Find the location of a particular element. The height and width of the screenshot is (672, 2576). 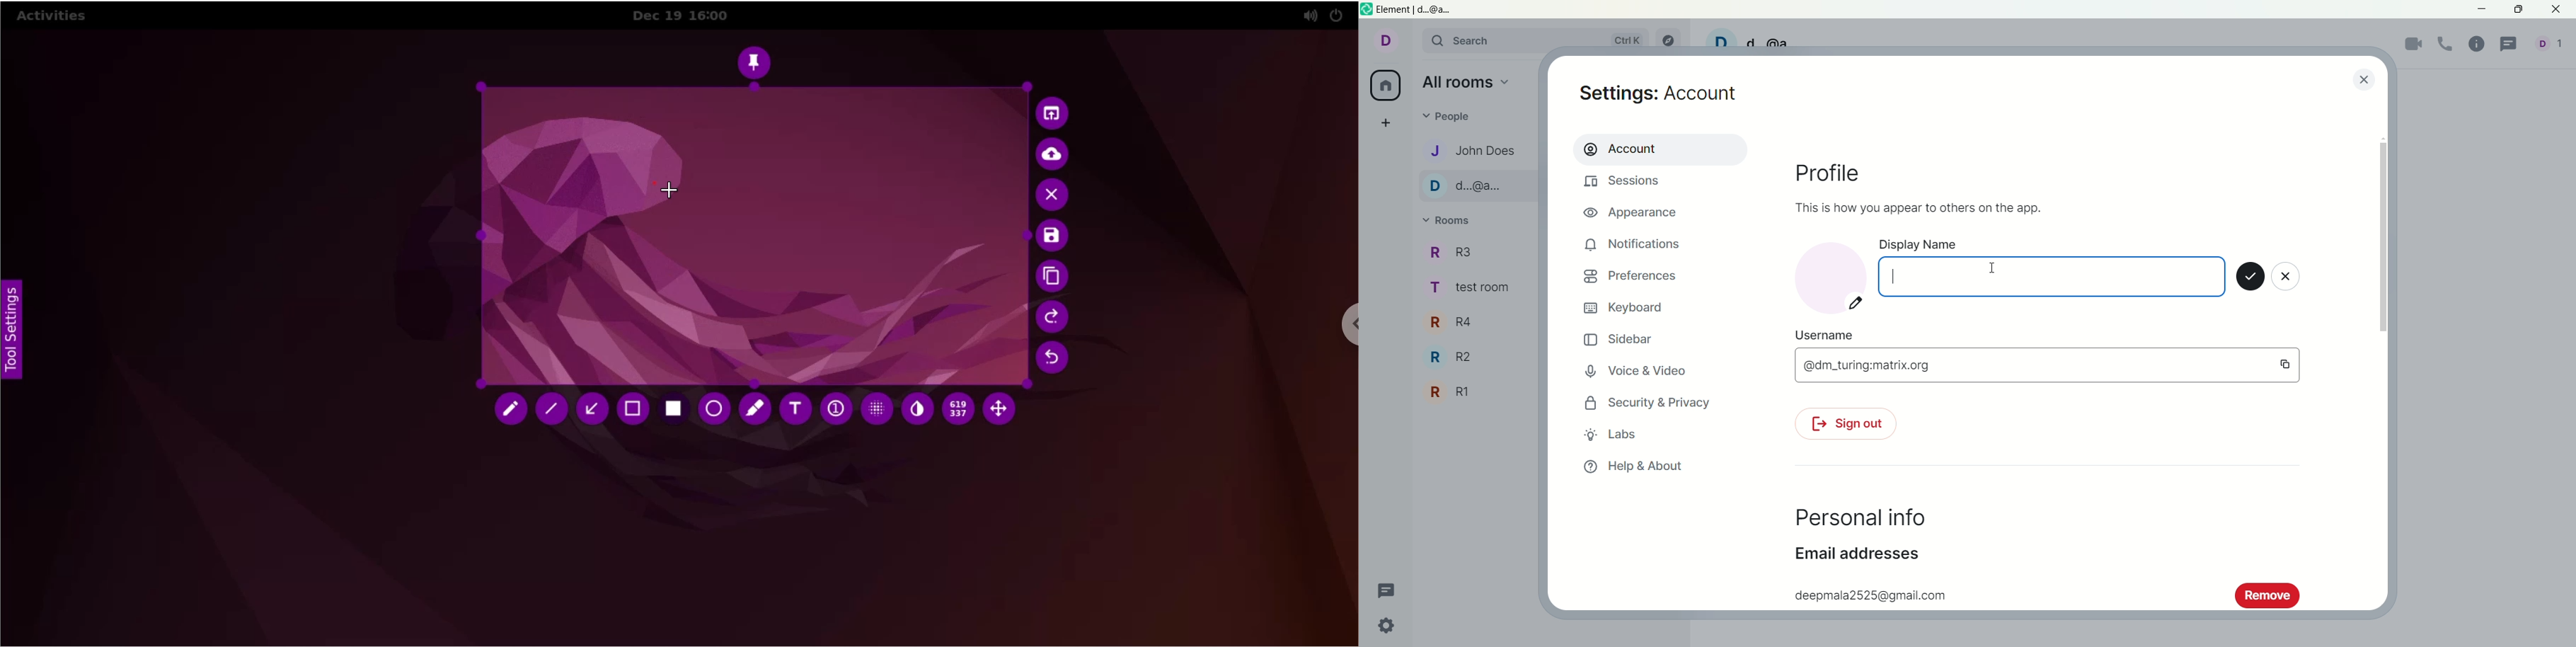

x and y coordinates values is located at coordinates (958, 411).